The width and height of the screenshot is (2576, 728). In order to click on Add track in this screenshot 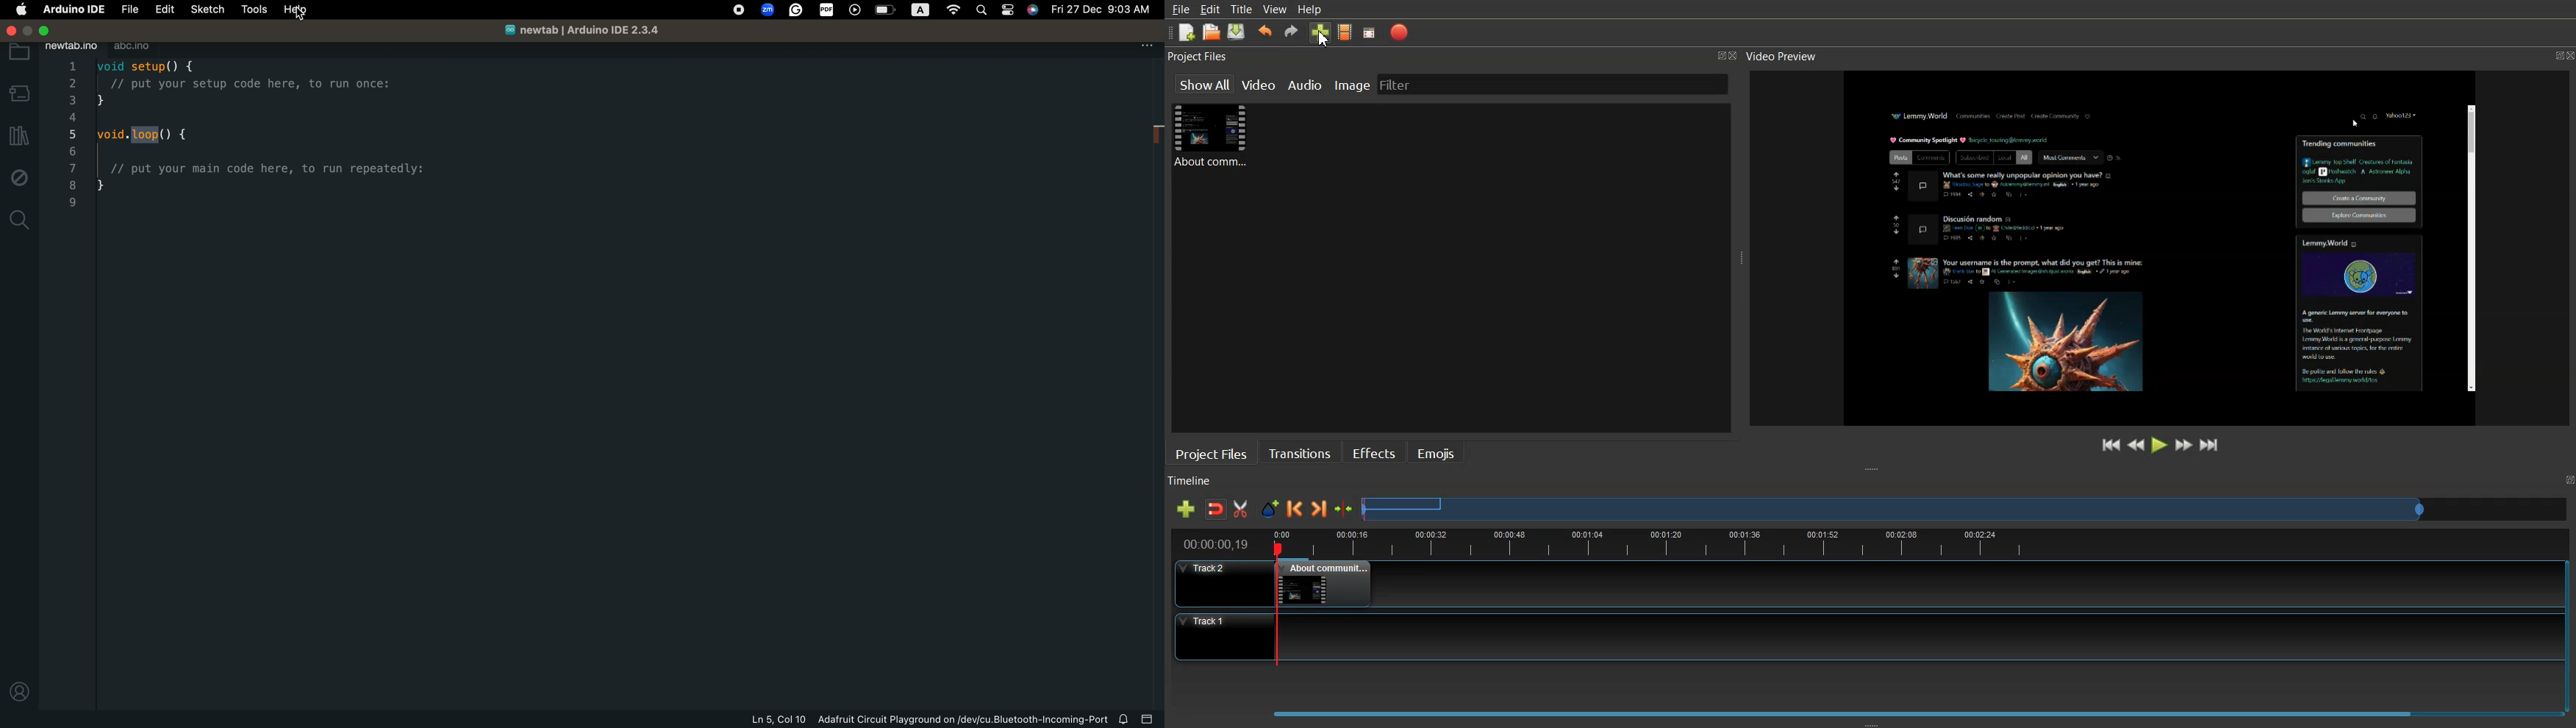, I will do `click(1185, 509)`.